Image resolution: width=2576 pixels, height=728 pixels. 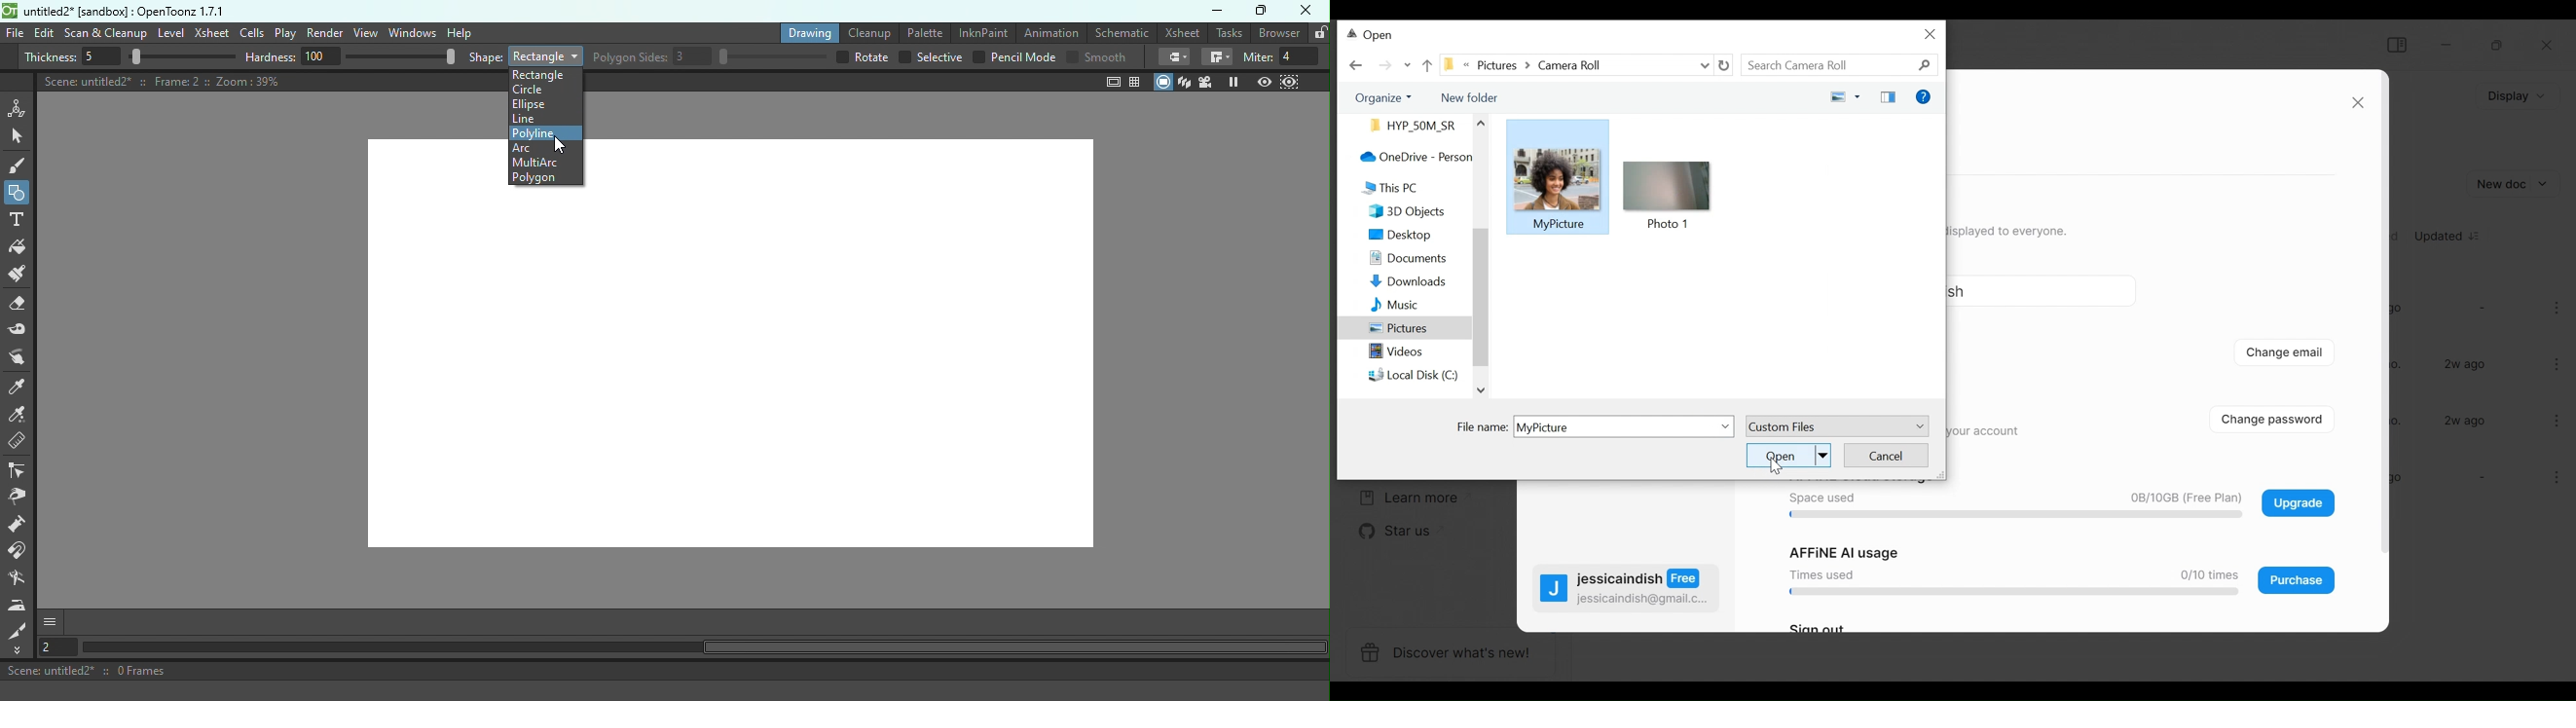 I want to click on Photo 1, so click(x=1670, y=225).